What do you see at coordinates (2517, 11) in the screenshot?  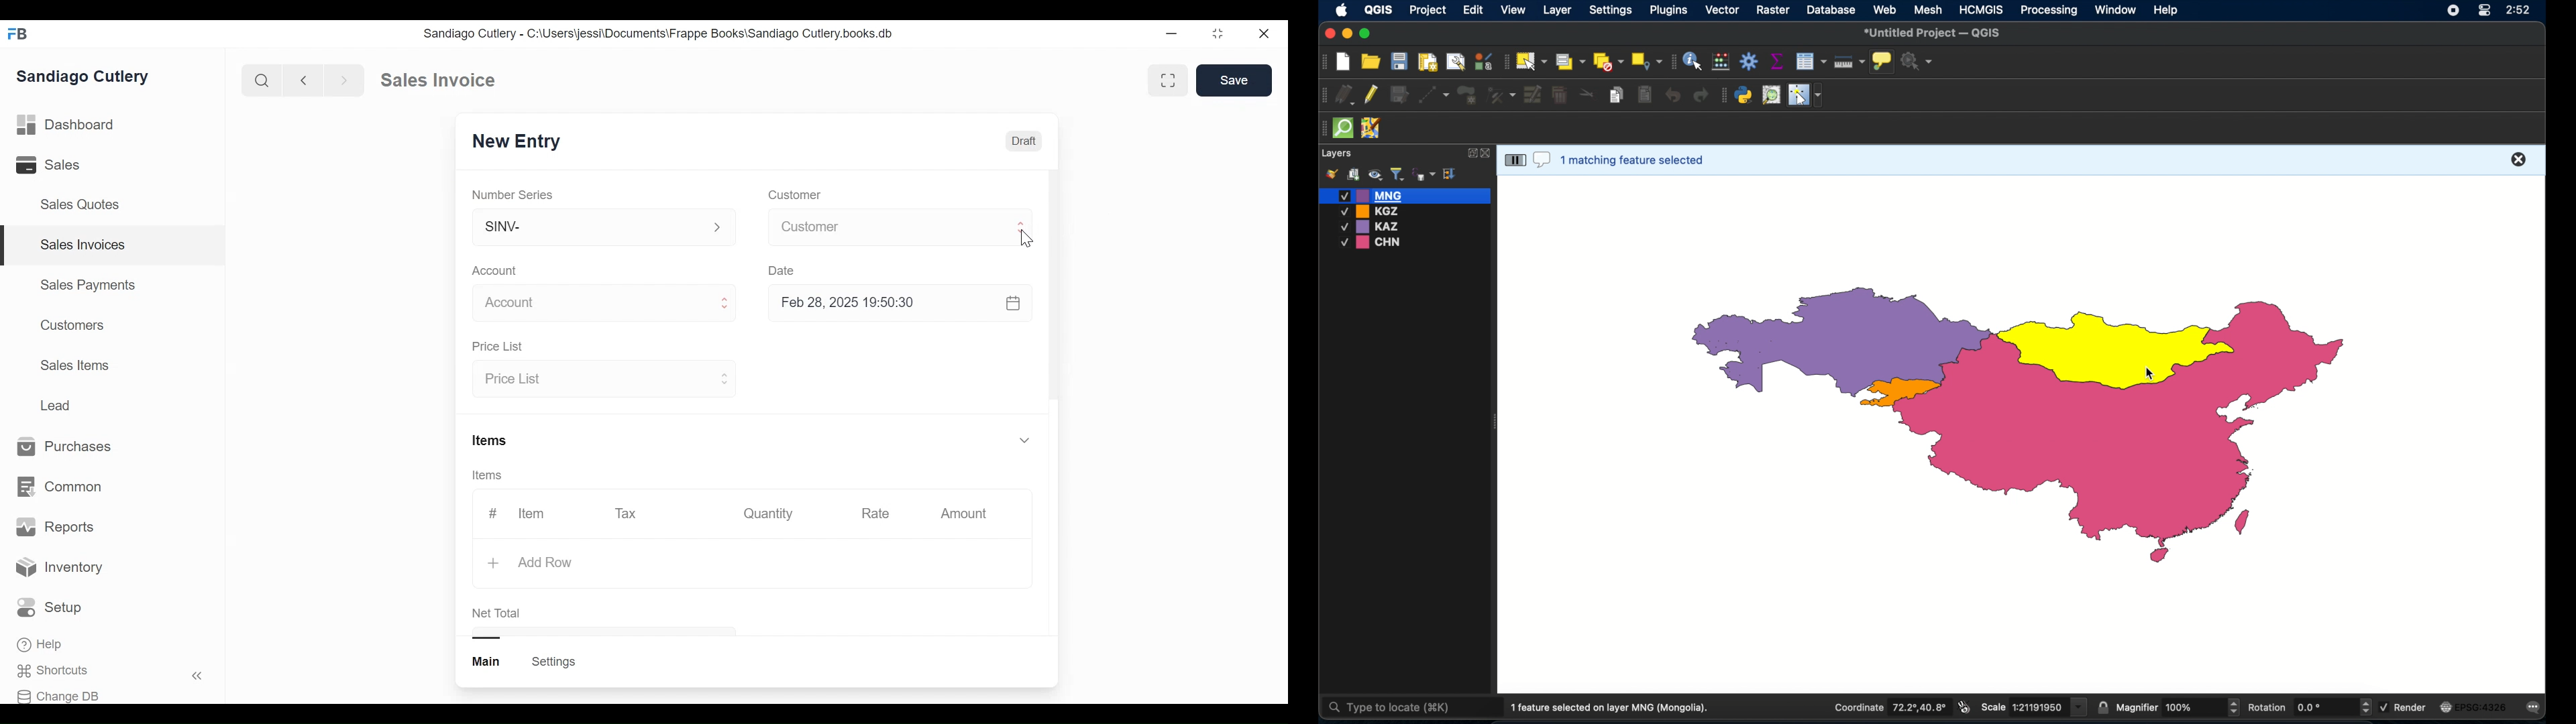 I see `2:52` at bounding box center [2517, 11].